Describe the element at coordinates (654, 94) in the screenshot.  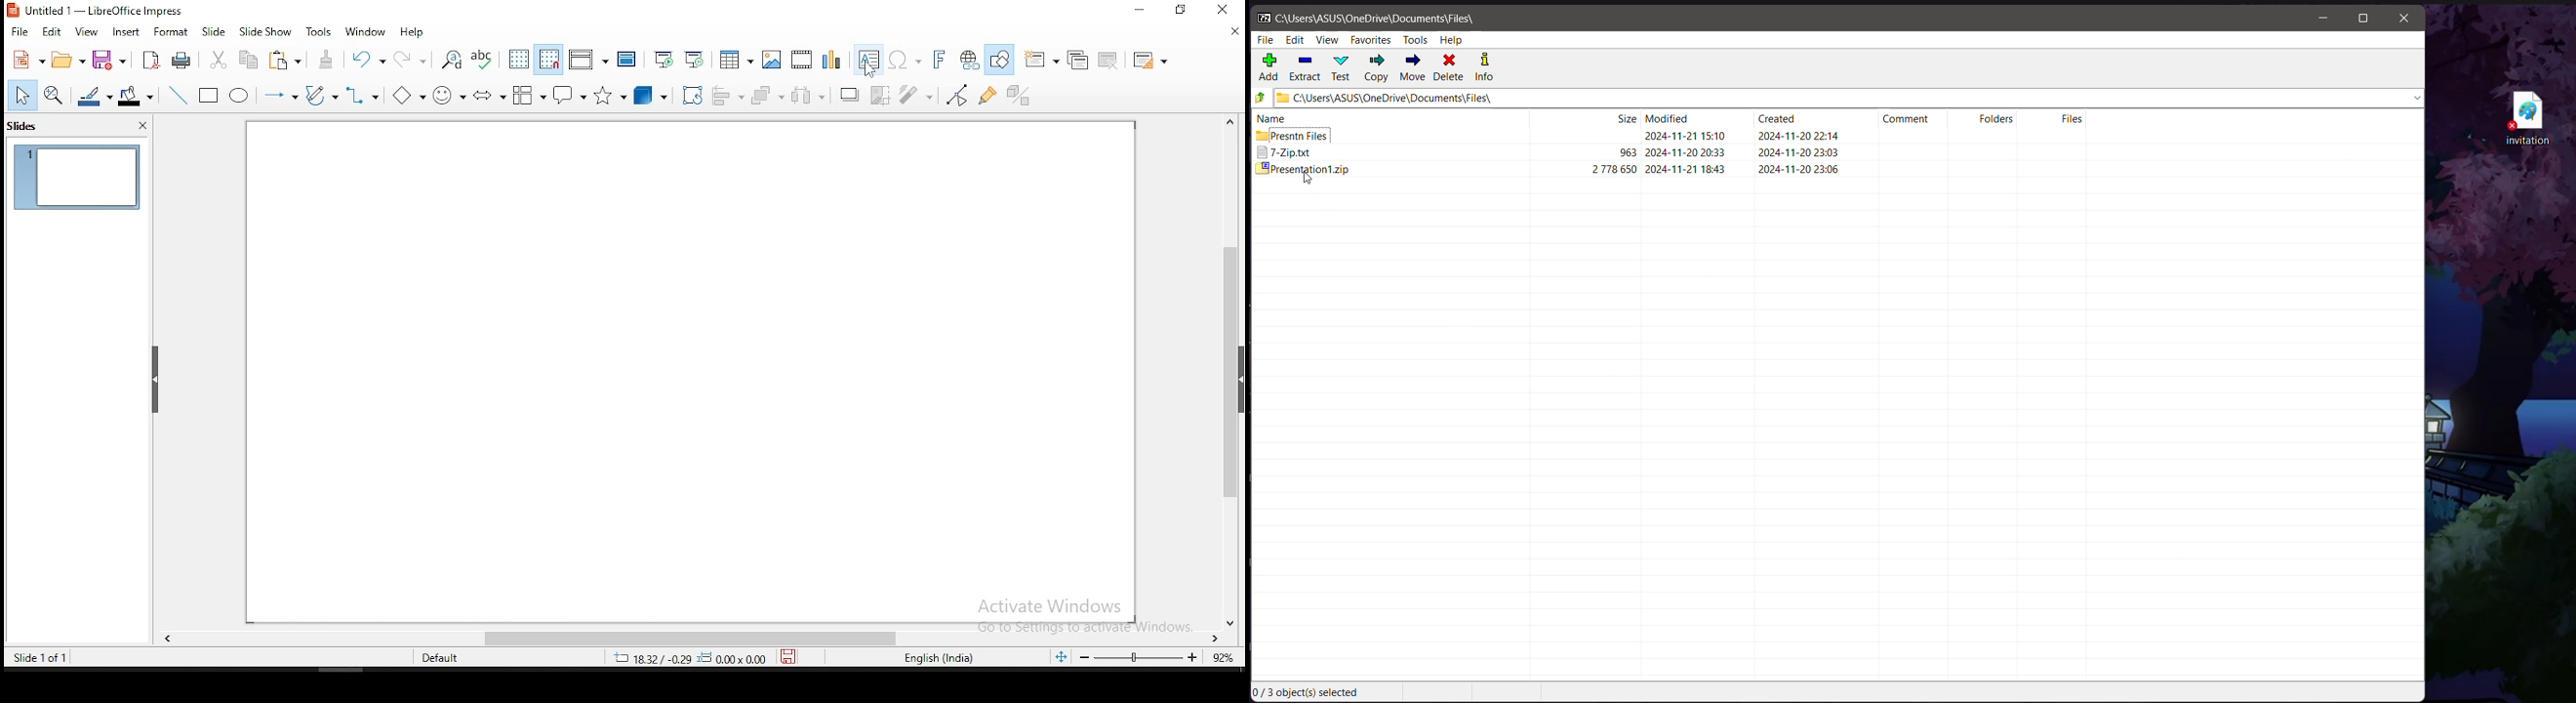
I see `3D objects` at that location.